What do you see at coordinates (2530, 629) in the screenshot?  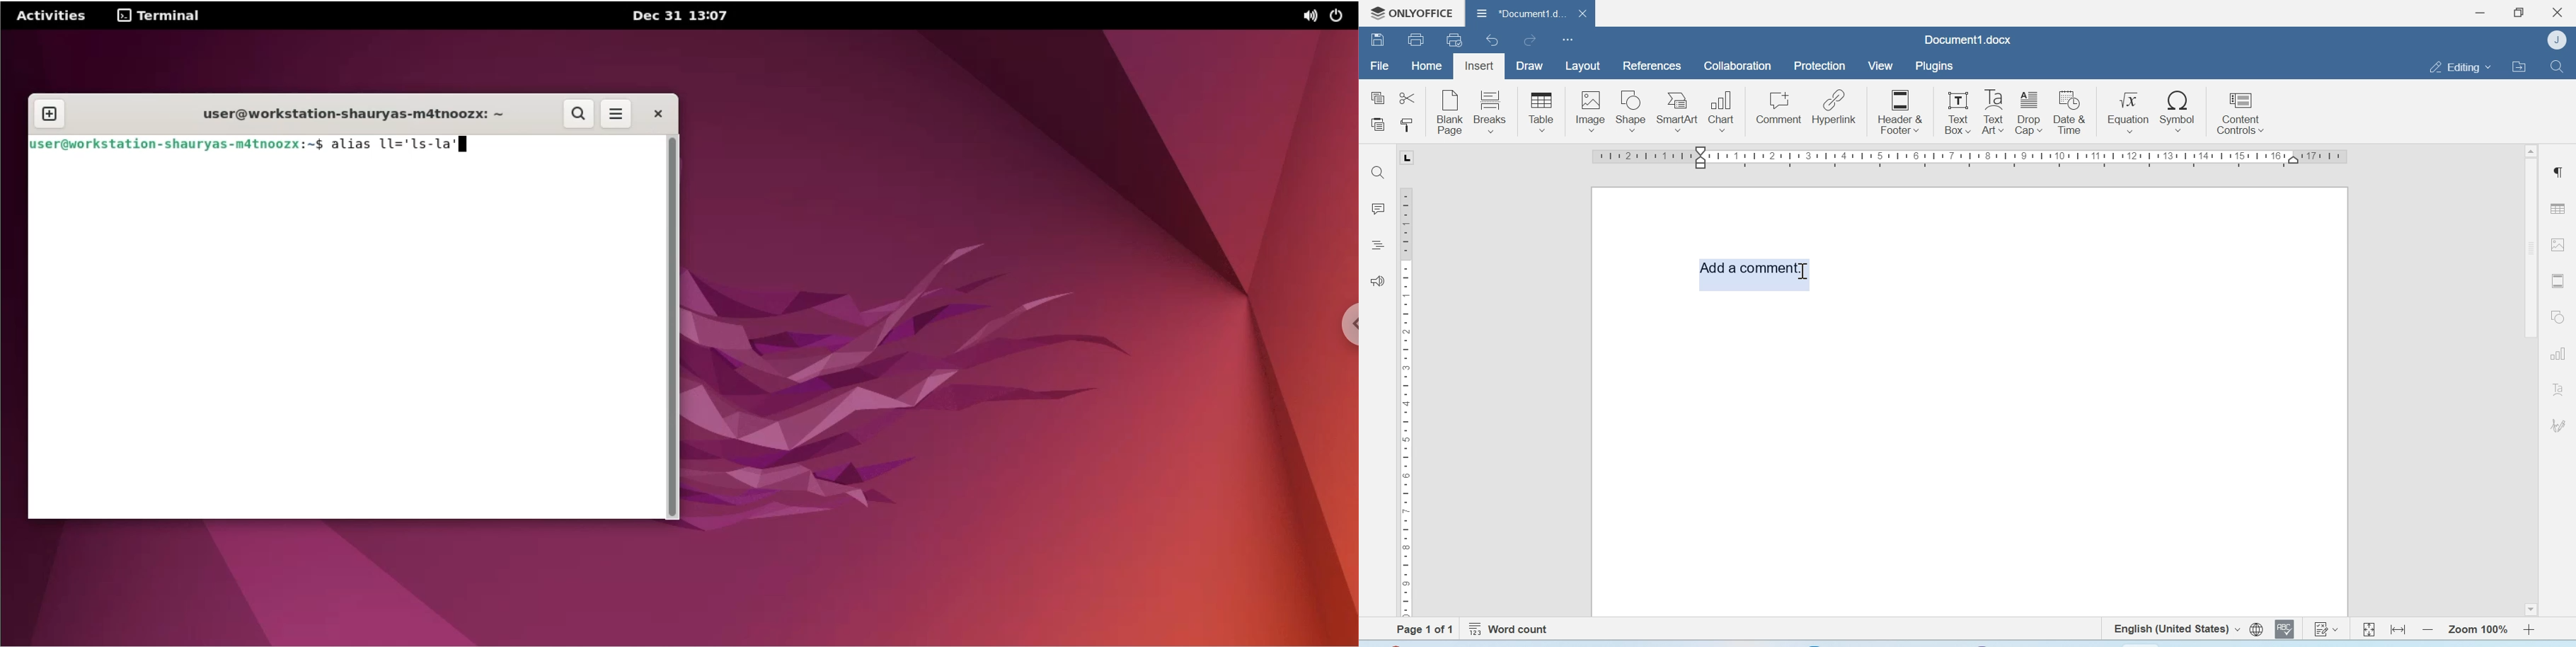 I see `Zoom in` at bounding box center [2530, 629].